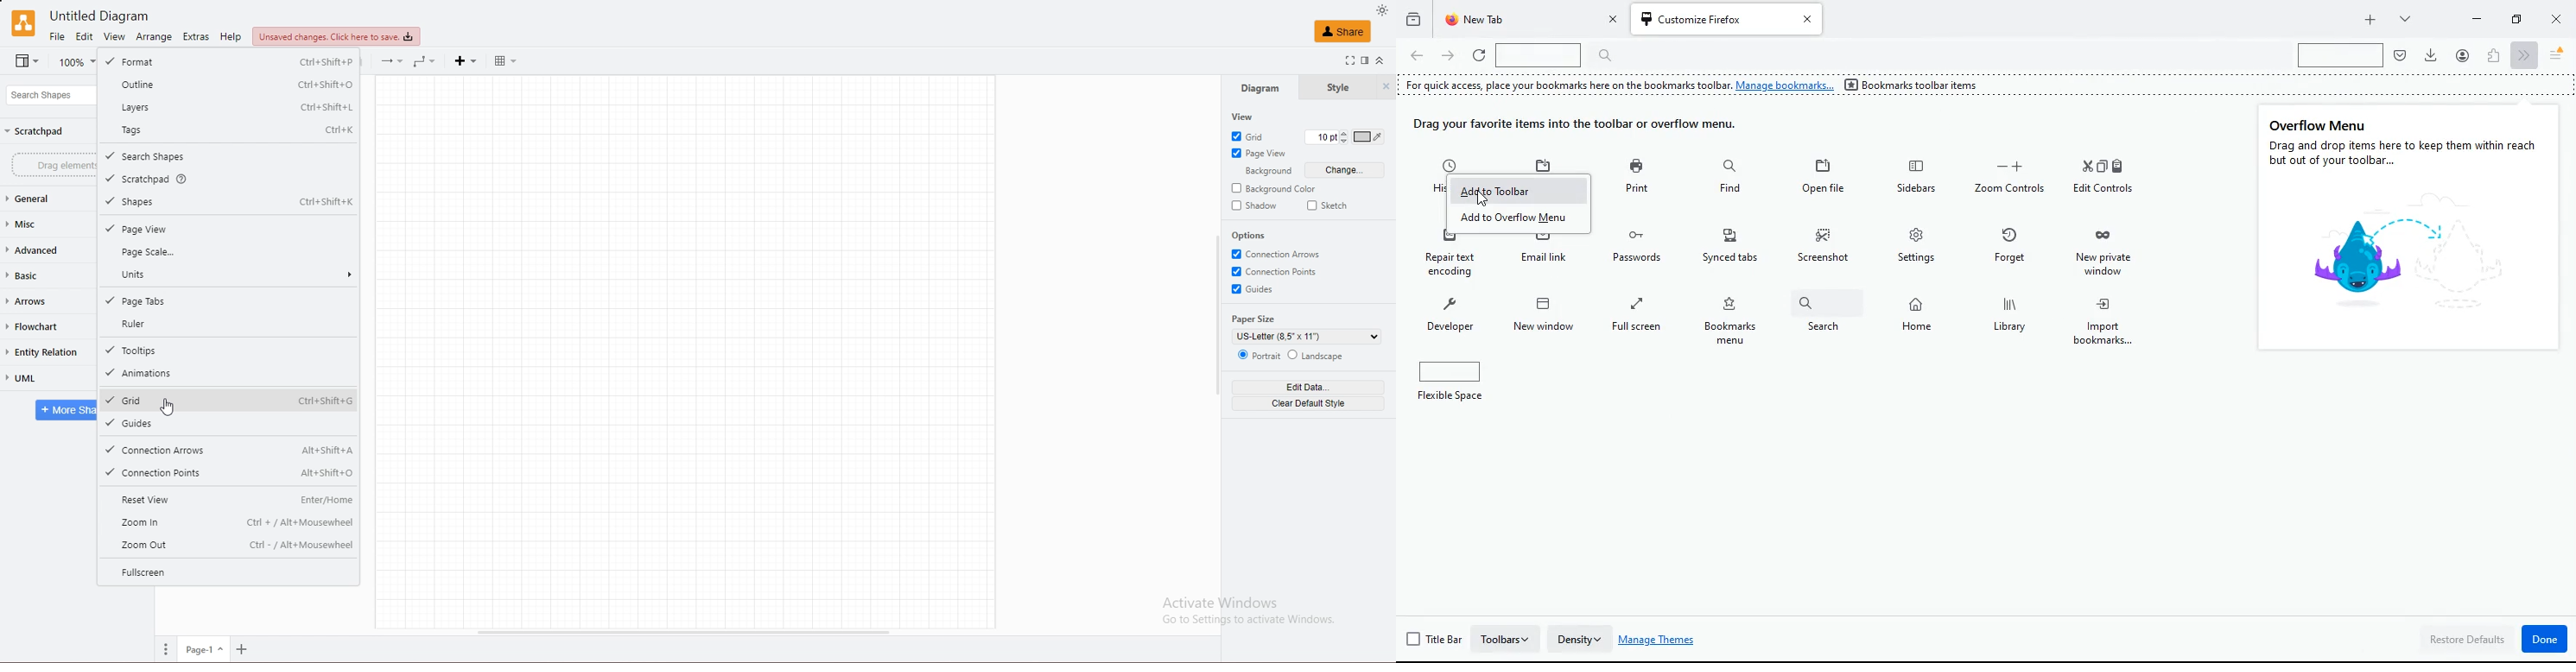  What do you see at coordinates (1260, 355) in the screenshot?
I see `portrait` at bounding box center [1260, 355].